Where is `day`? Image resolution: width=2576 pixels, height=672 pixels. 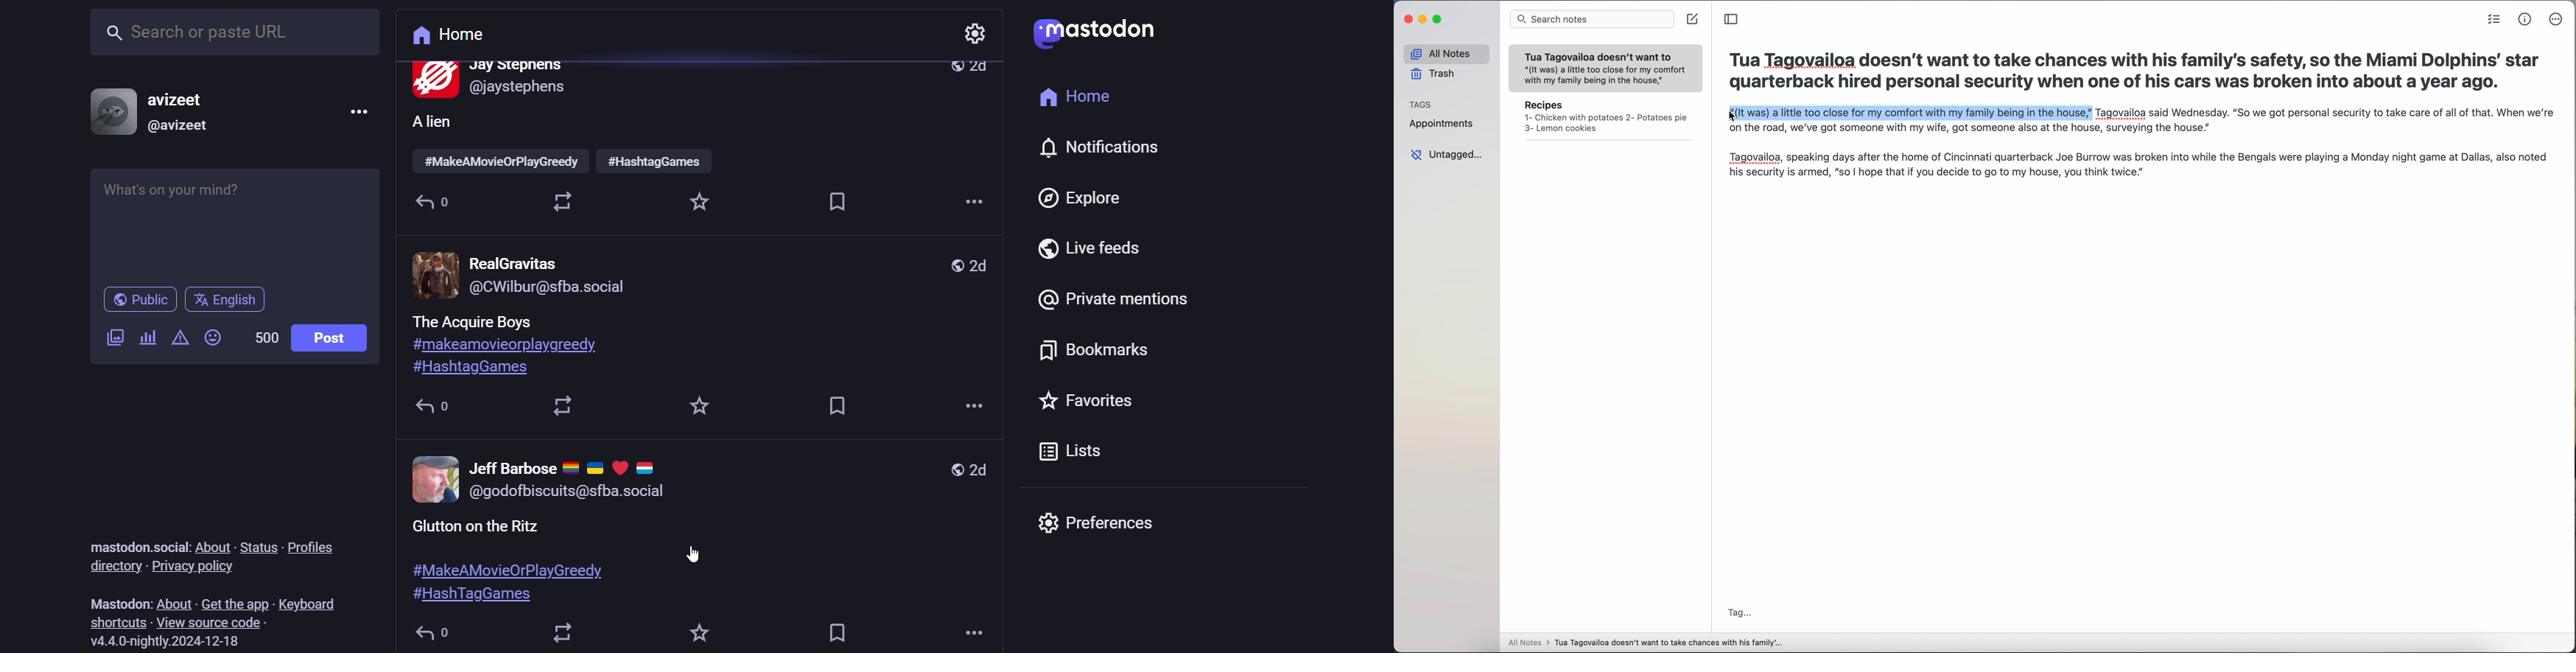
day is located at coordinates (971, 66).